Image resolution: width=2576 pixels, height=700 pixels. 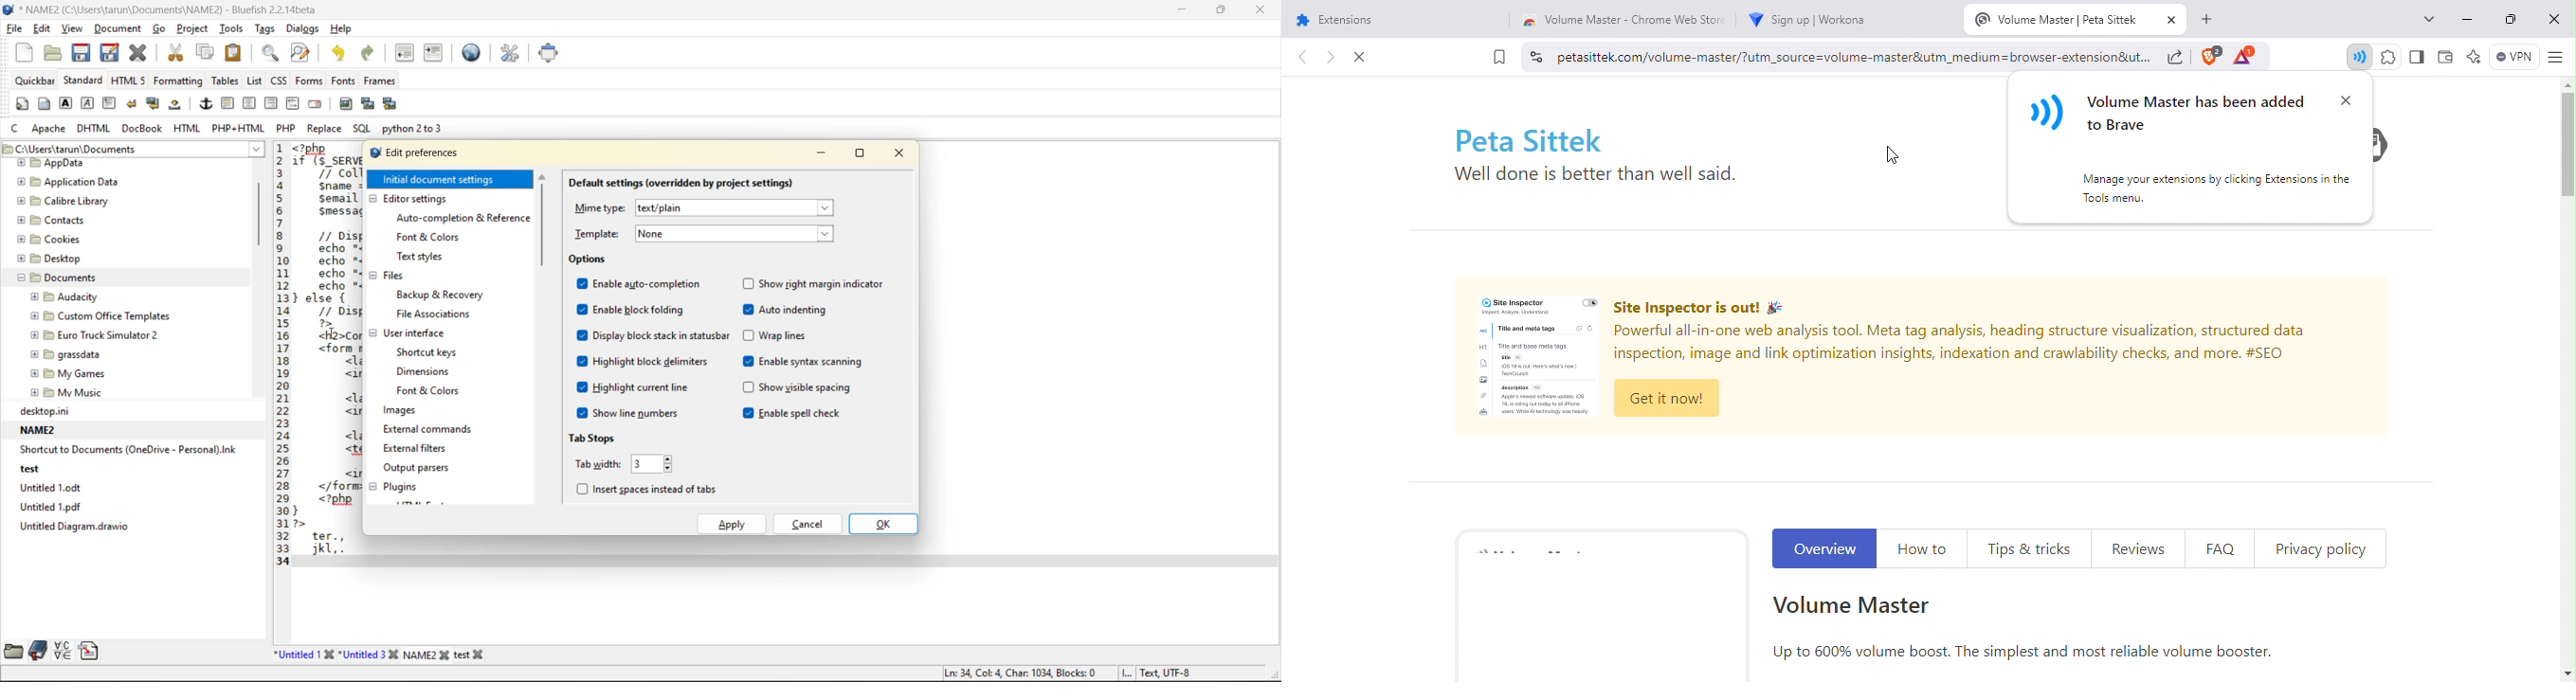 I want to click on file path, so click(x=132, y=149).